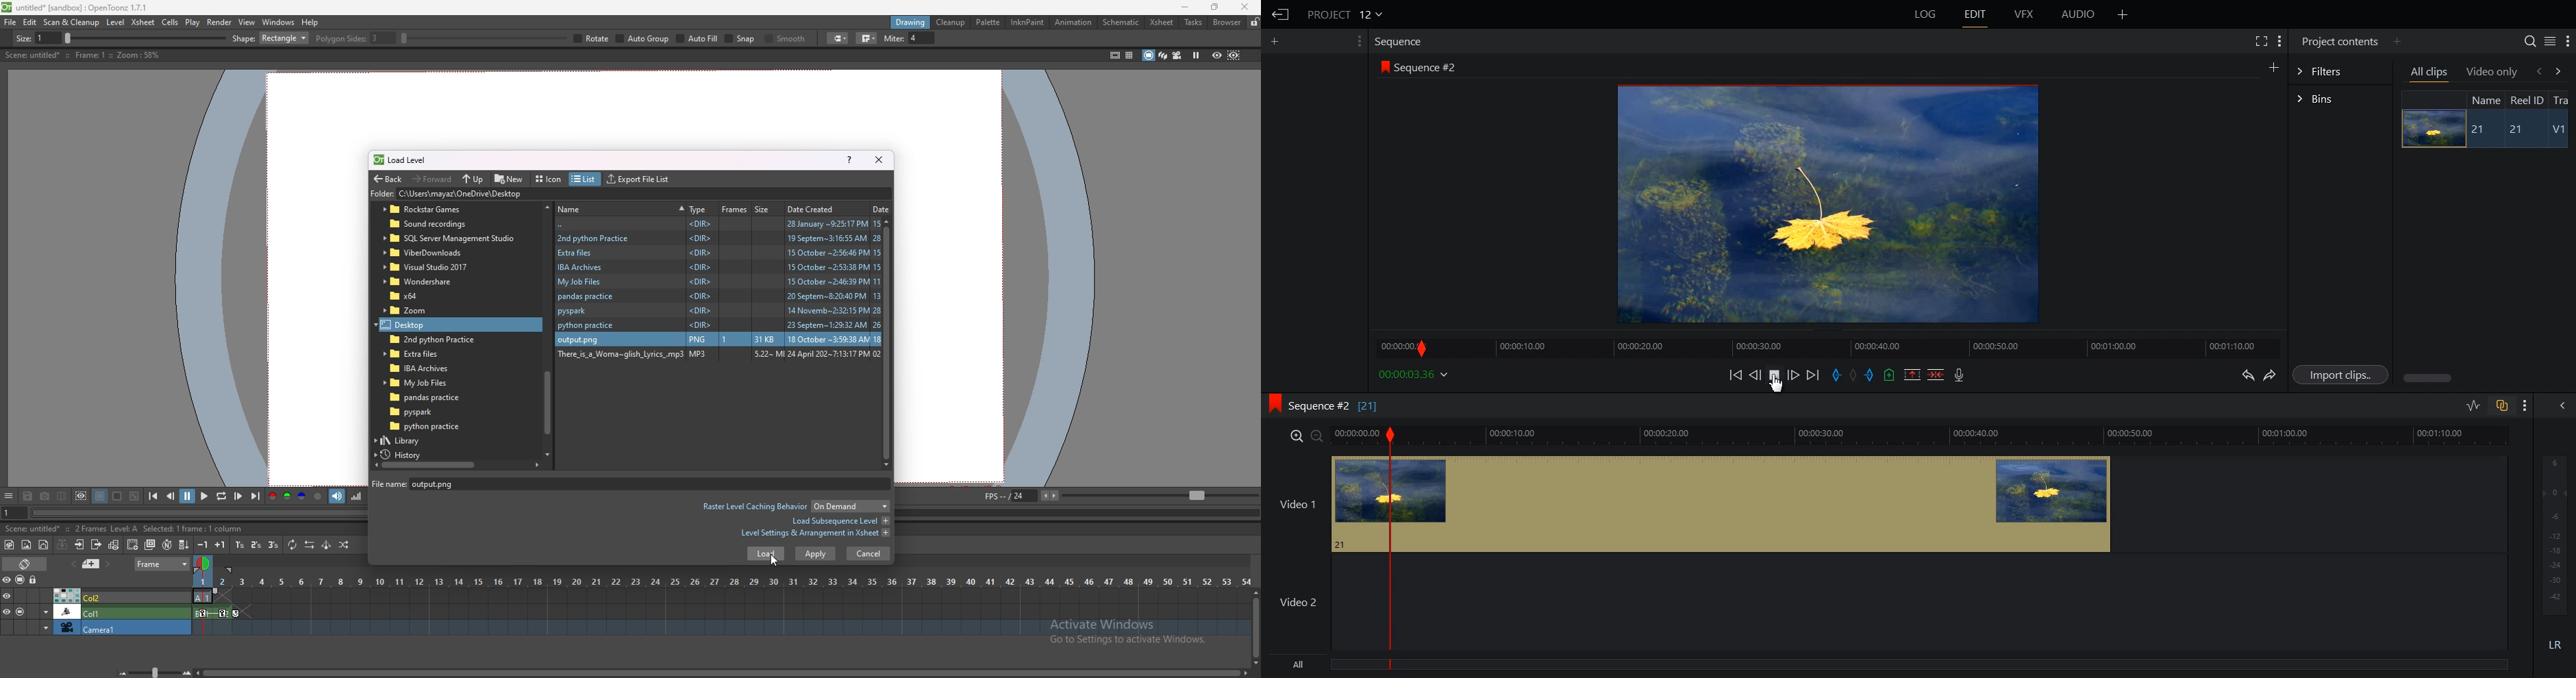 The width and height of the screenshot is (2576, 700). Describe the element at coordinates (449, 238) in the screenshot. I see `folder` at that location.